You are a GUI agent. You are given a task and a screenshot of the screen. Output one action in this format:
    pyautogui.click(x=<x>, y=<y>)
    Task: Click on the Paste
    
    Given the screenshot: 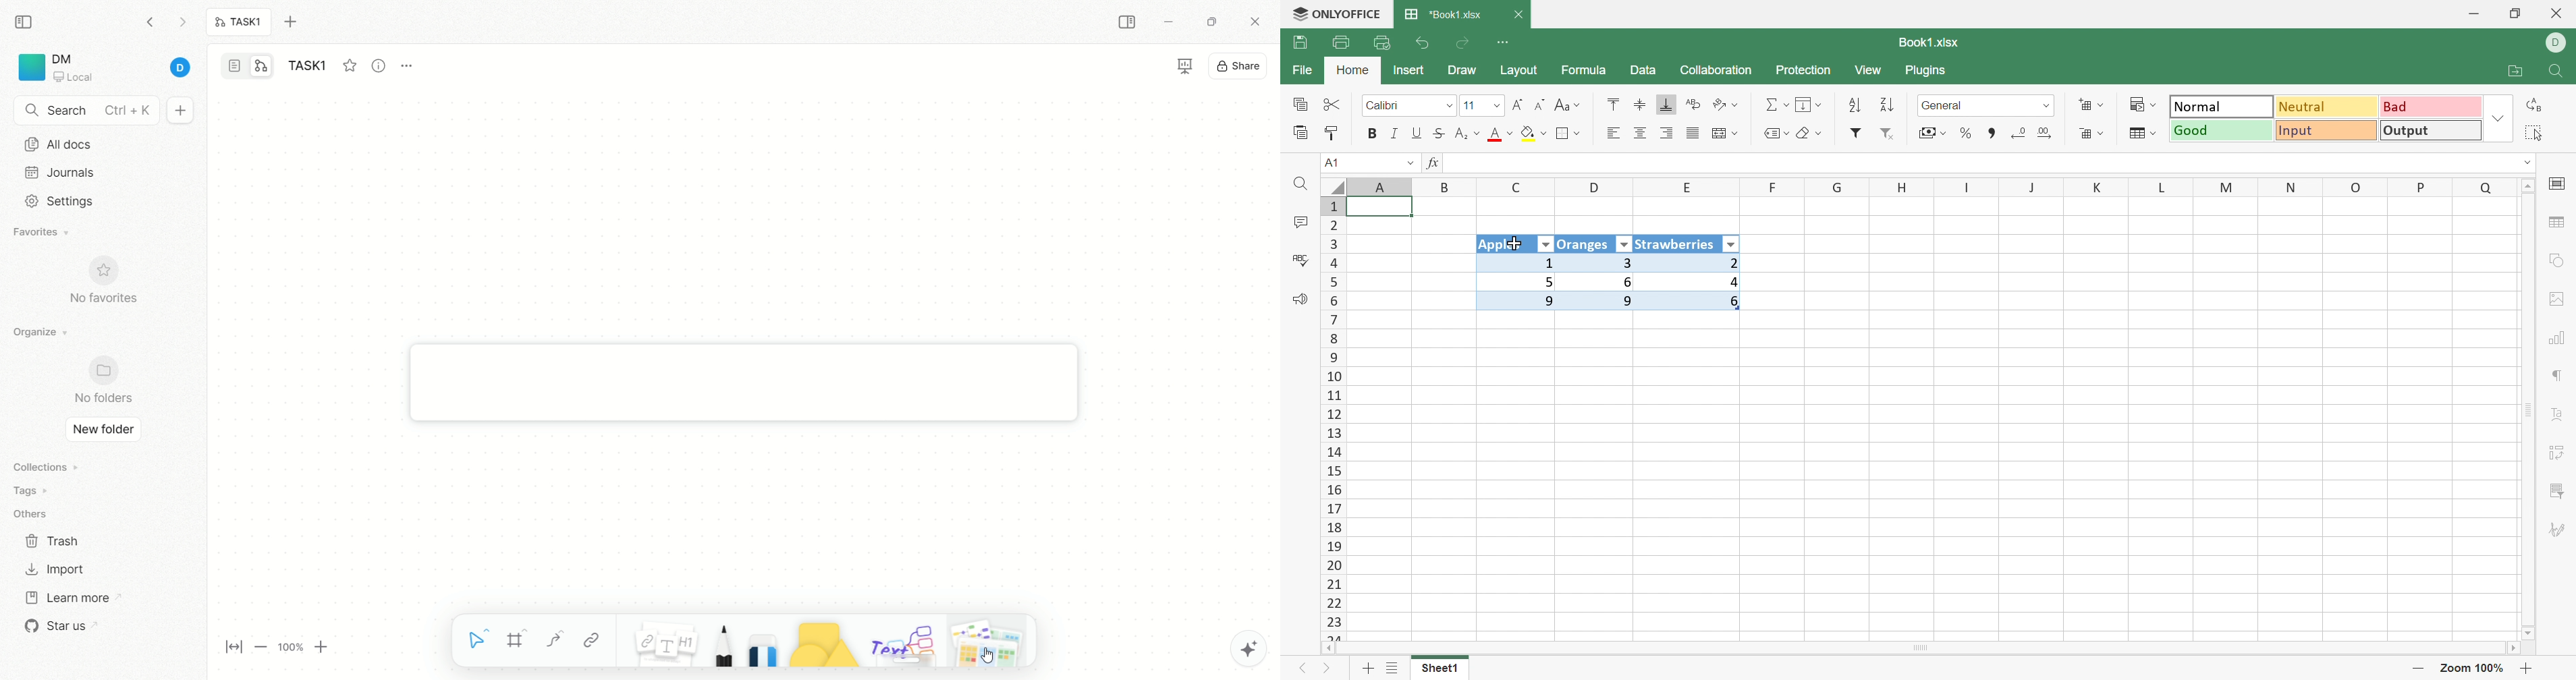 What is the action you would take?
    pyautogui.click(x=1301, y=133)
    